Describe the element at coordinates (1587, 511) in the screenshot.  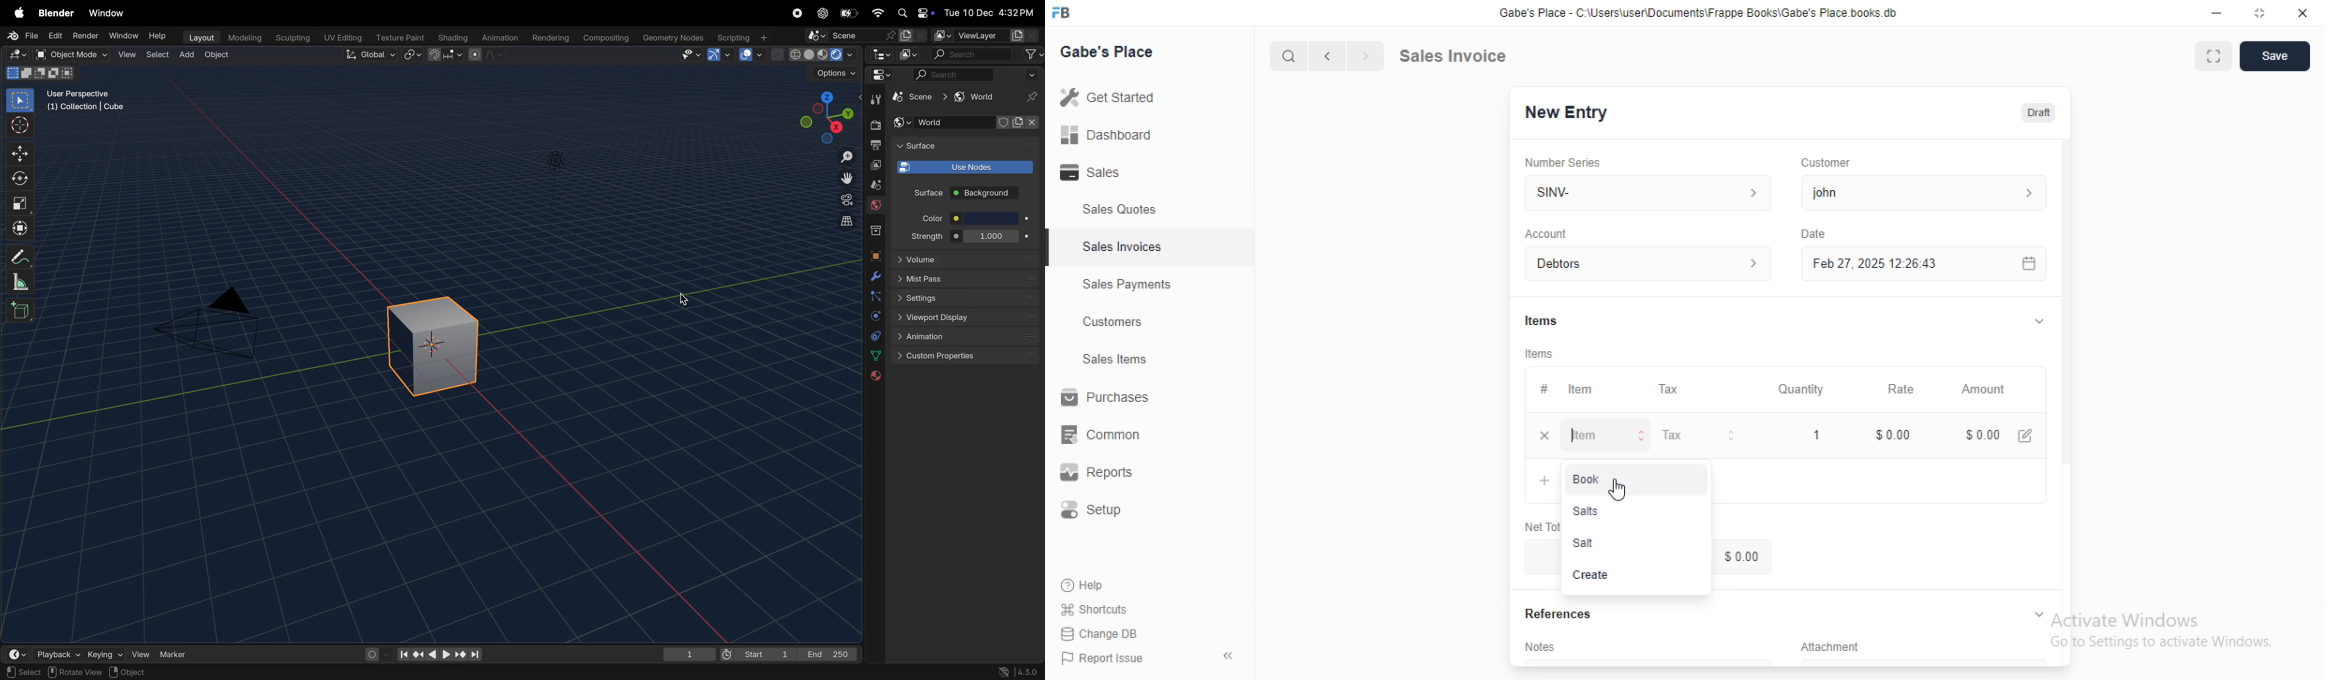
I see `Salts` at that location.